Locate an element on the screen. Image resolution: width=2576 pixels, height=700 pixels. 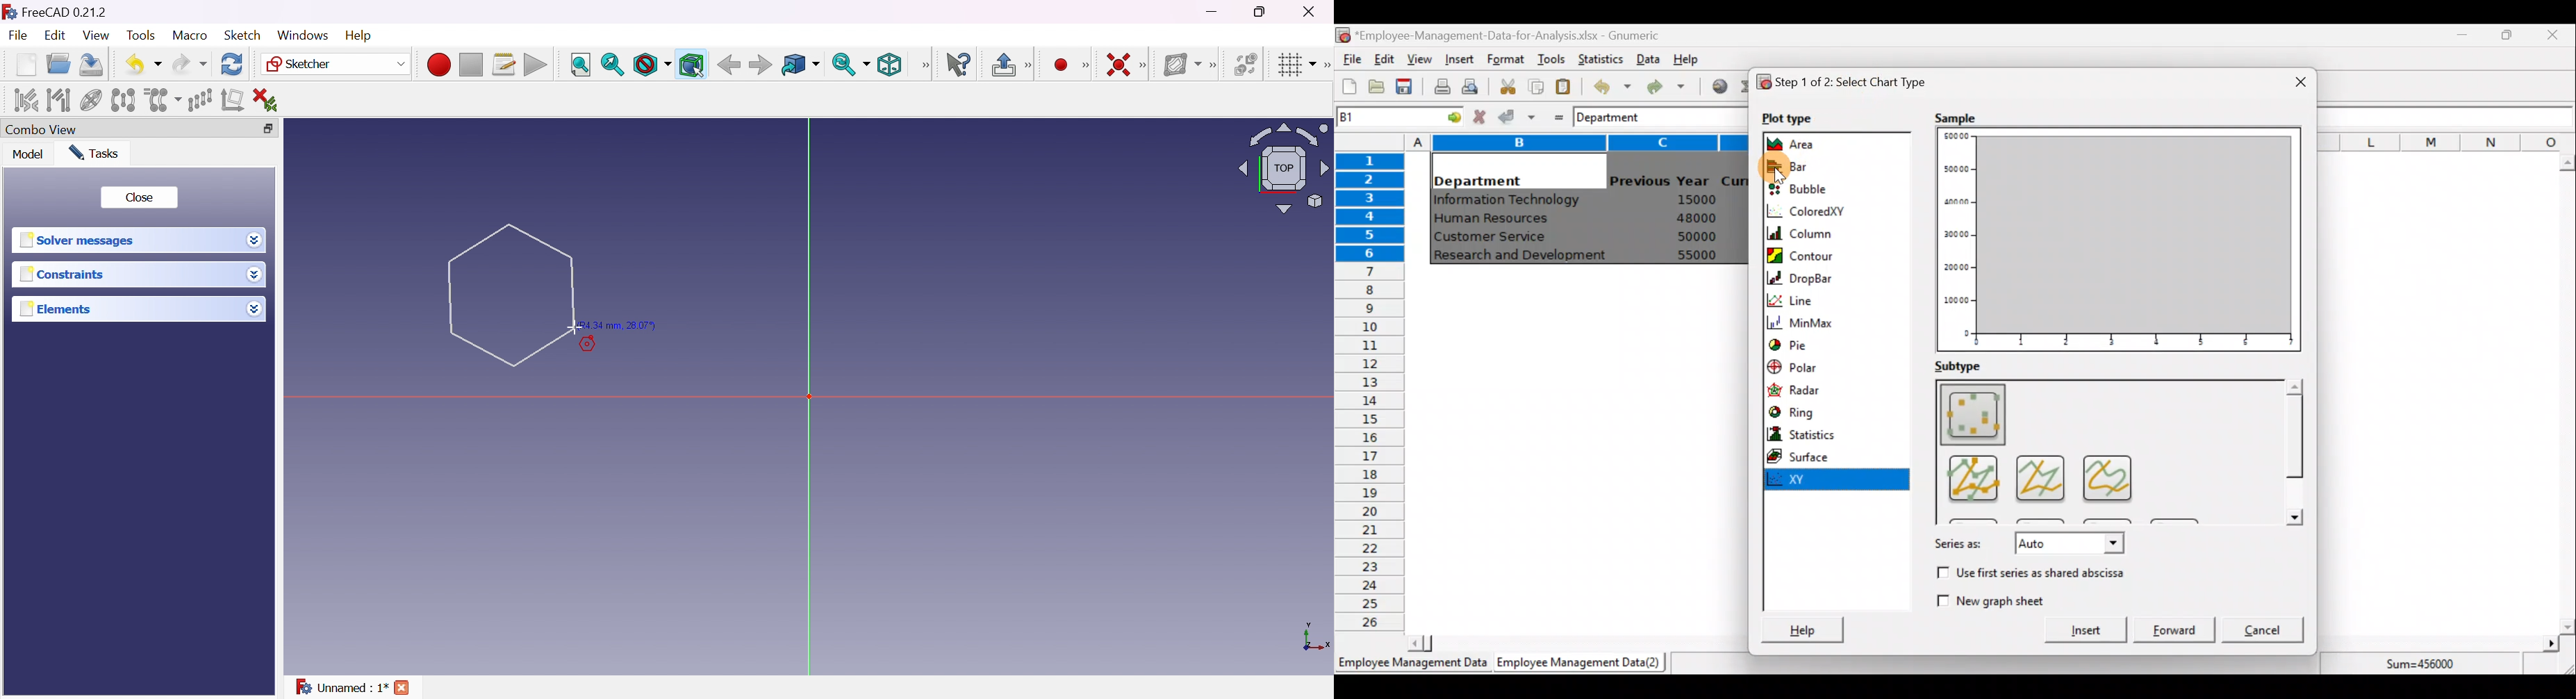
Restore down is located at coordinates (1265, 10).